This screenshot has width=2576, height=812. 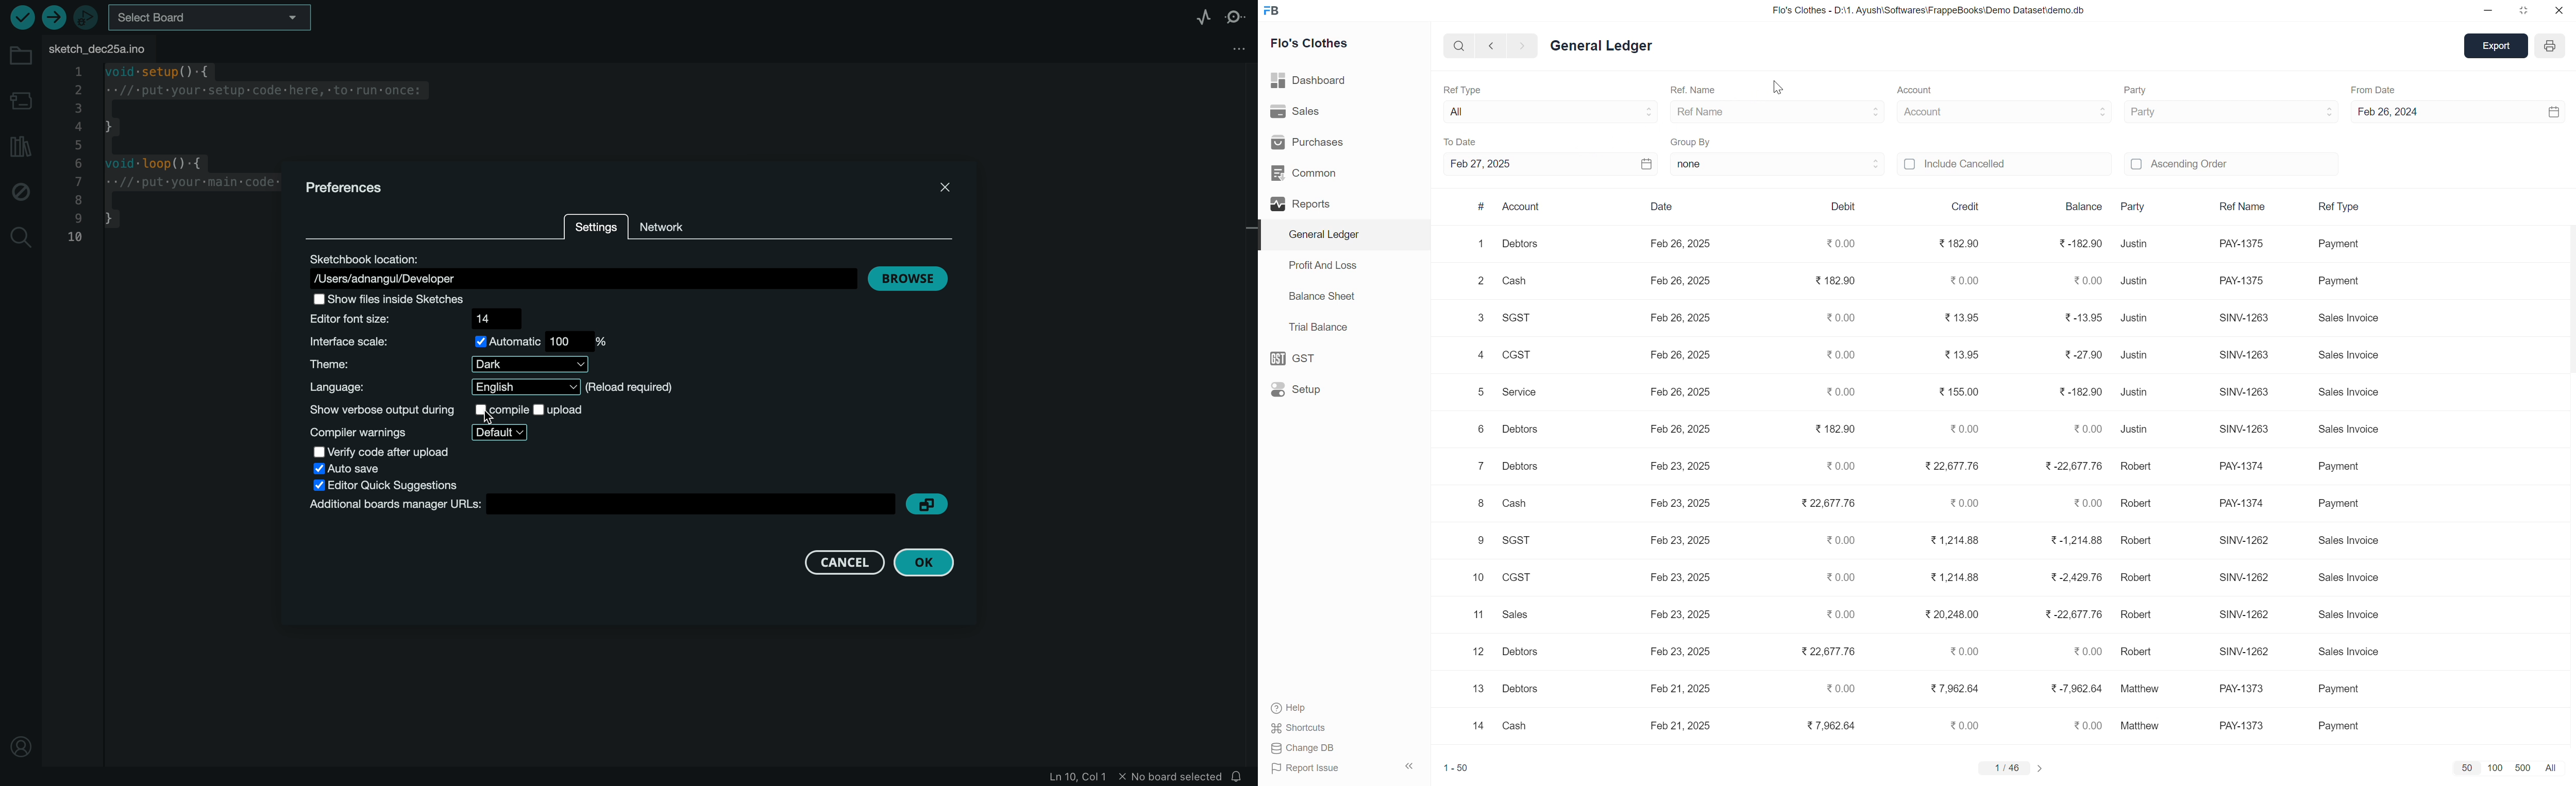 What do you see at coordinates (1964, 502) in the screenshot?
I see `0.00` at bounding box center [1964, 502].